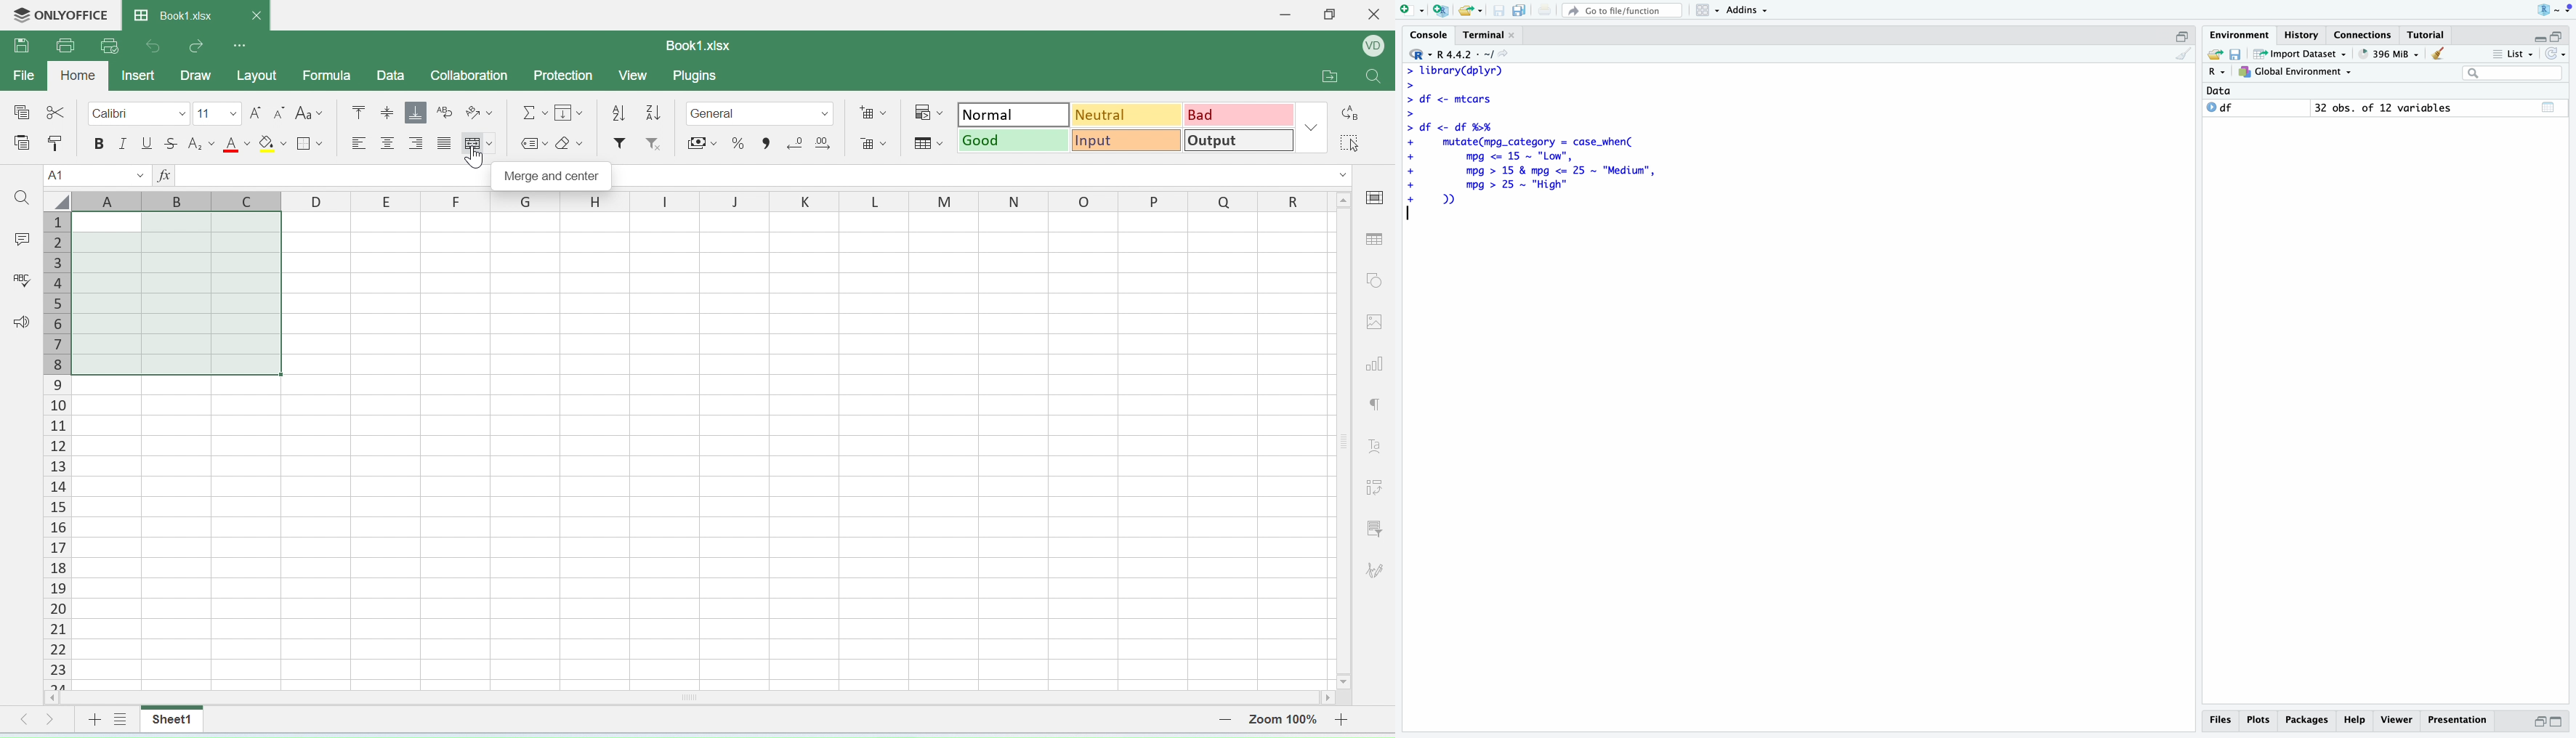  I want to click on bad, so click(1237, 115).